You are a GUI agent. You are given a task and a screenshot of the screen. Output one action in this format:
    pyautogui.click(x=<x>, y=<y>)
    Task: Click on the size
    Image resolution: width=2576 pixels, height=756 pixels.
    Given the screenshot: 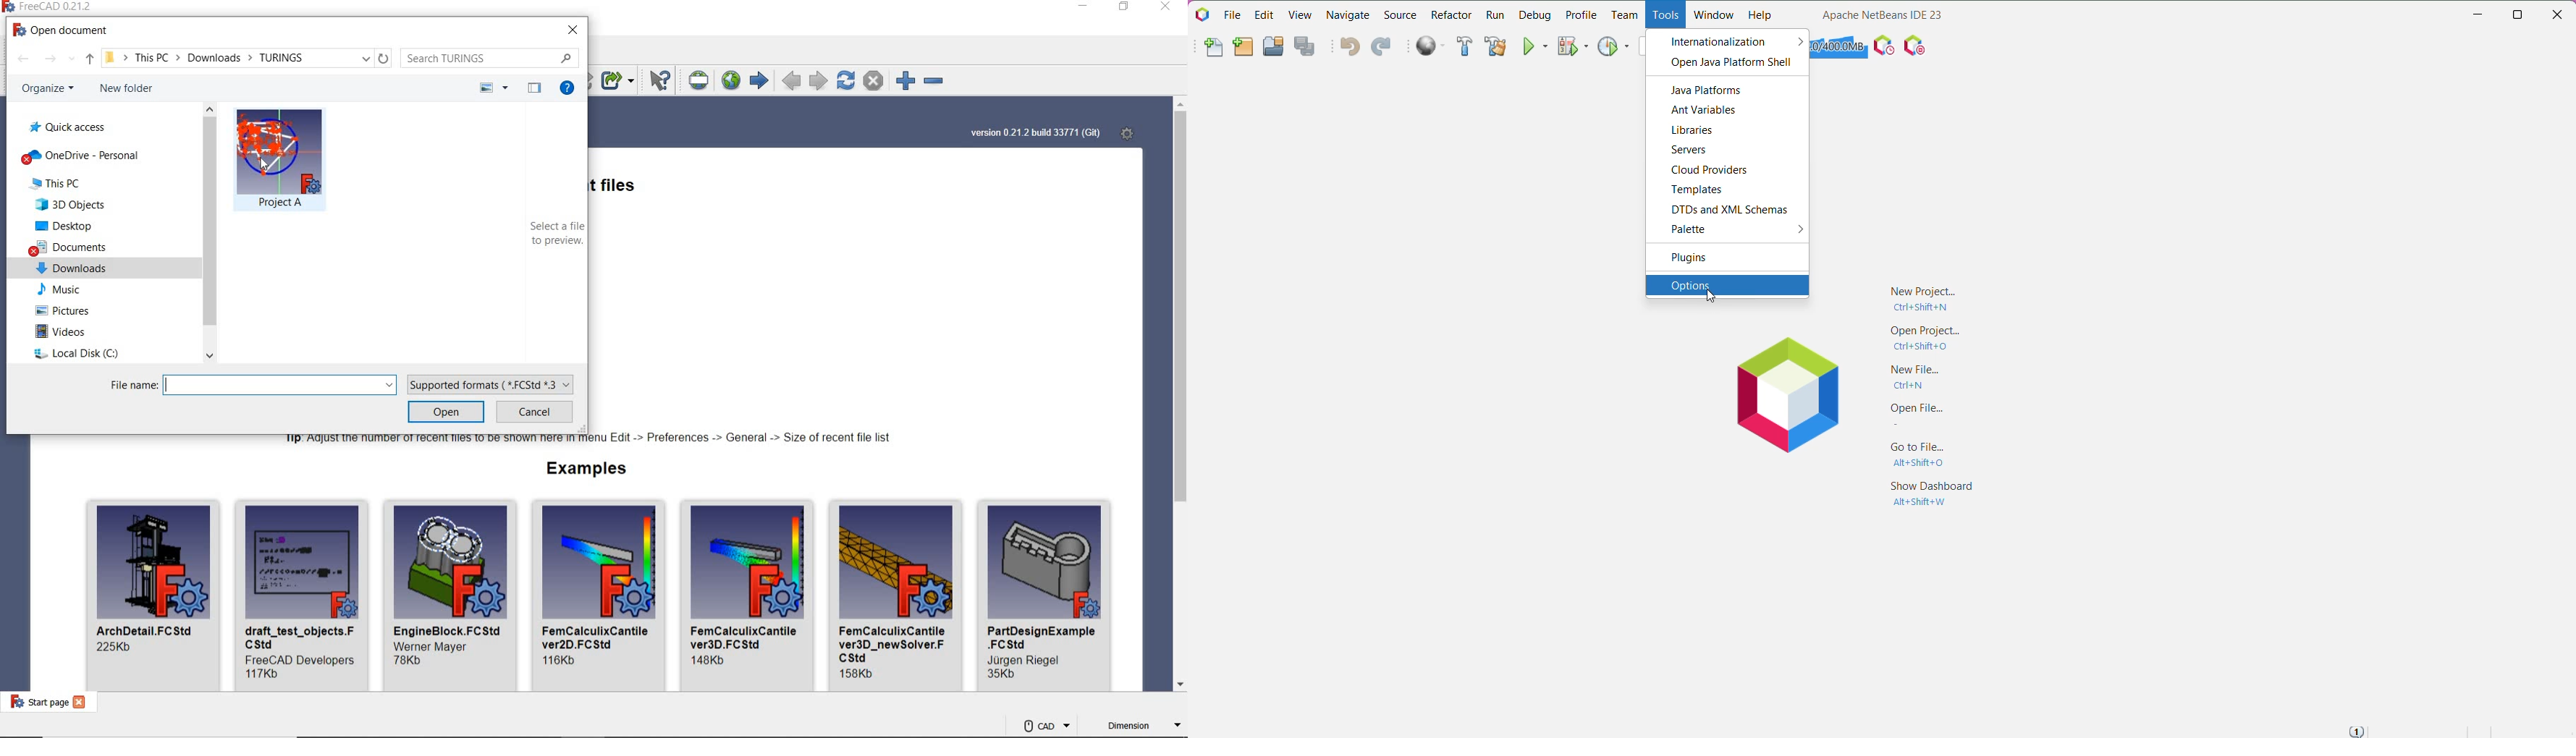 What is the action you would take?
    pyautogui.click(x=1003, y=676)
    